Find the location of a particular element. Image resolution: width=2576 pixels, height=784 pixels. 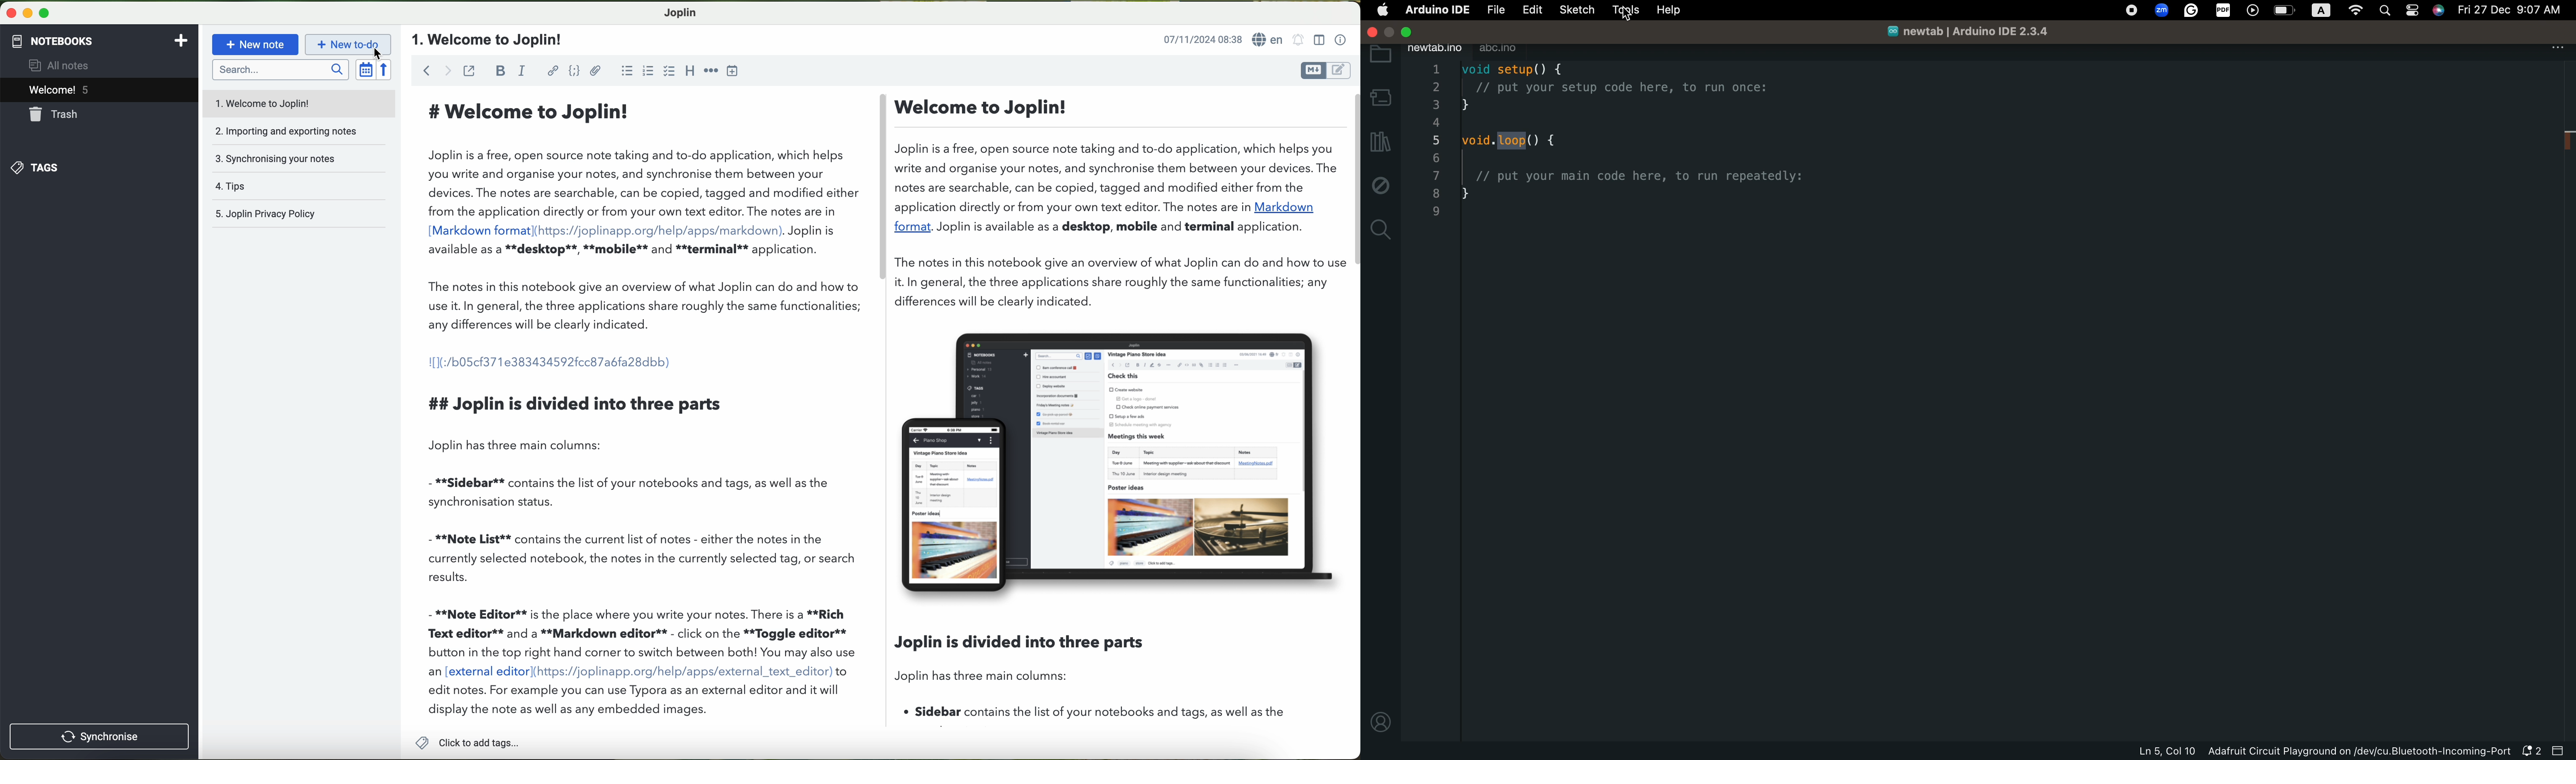

cursor on new to-do button  is located at coordinates (350, 45).